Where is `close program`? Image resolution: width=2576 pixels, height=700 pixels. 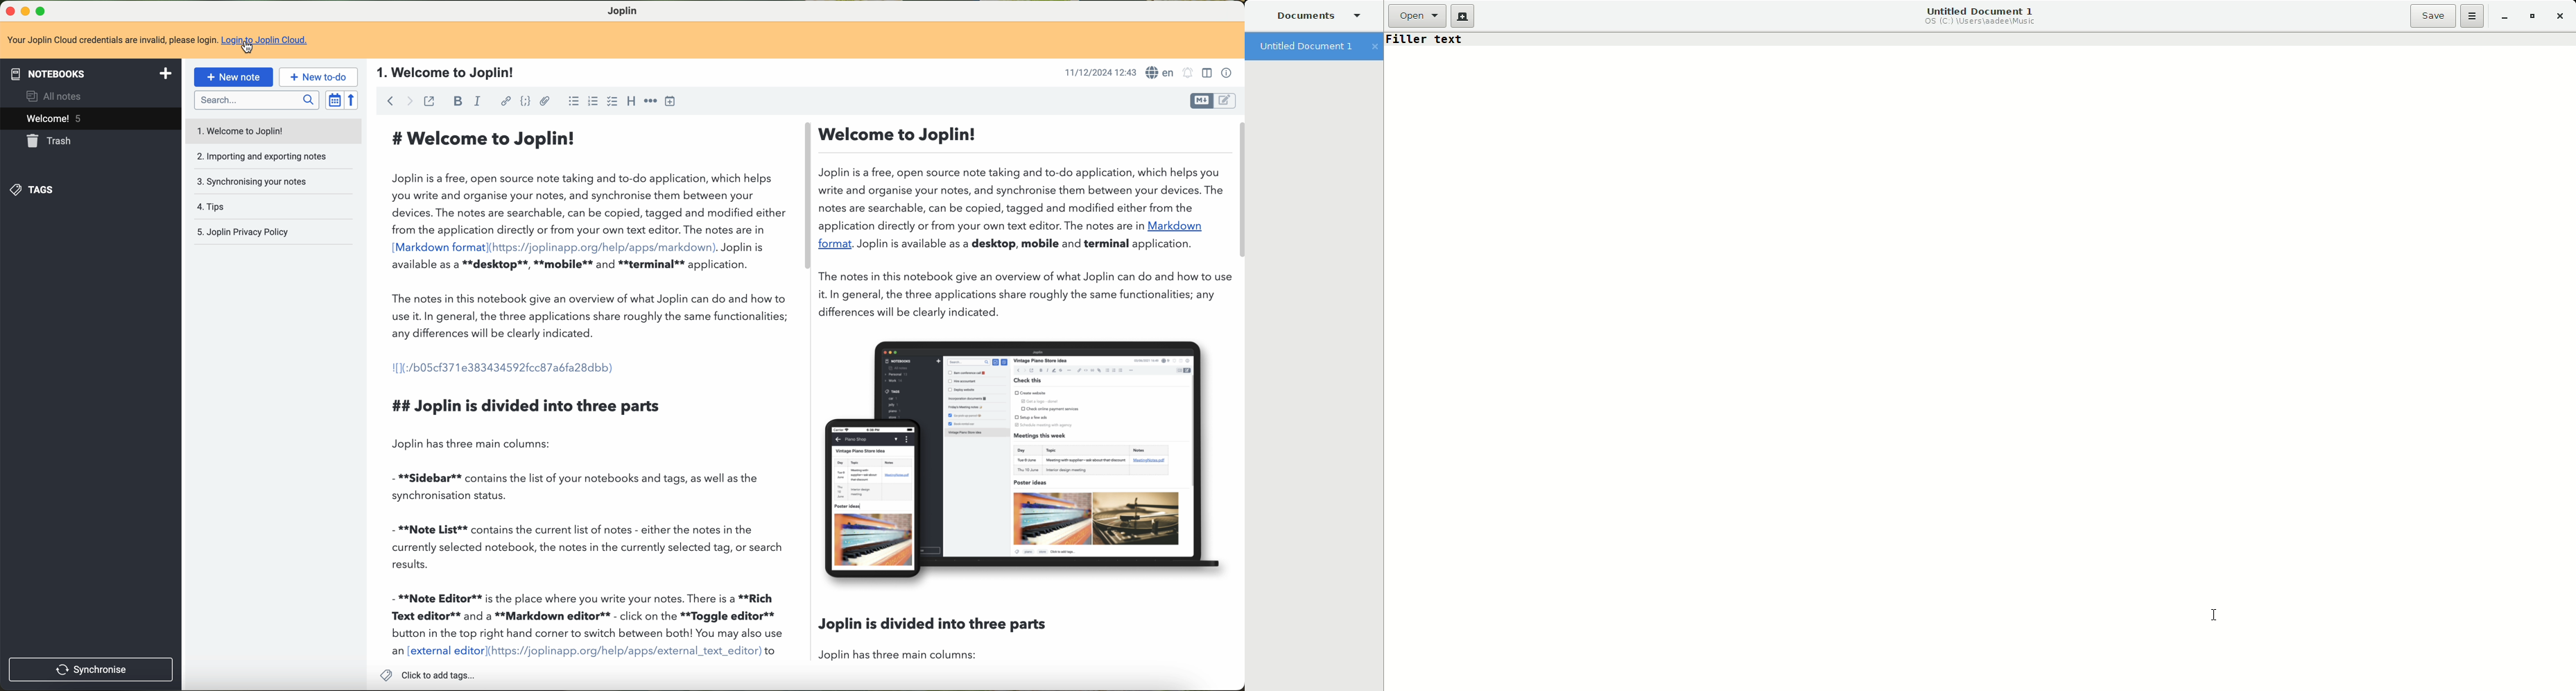 close program is located at coordinates (9, 12).